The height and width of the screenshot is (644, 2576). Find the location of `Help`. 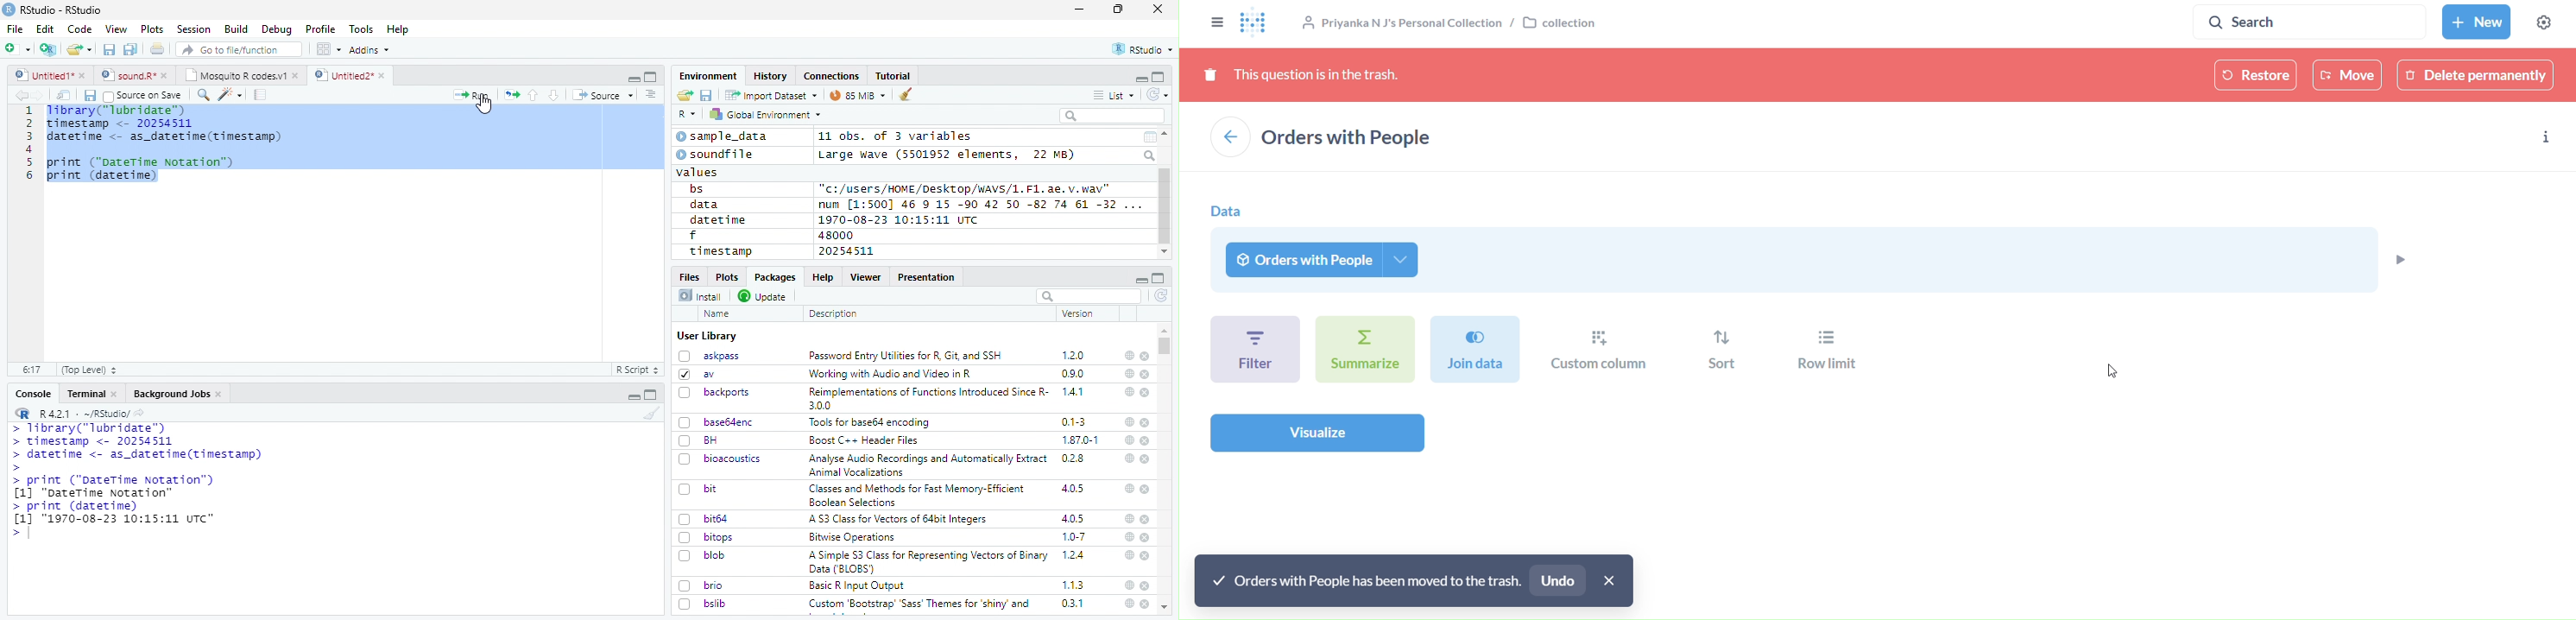

Help is located at coordinates (822, 276).